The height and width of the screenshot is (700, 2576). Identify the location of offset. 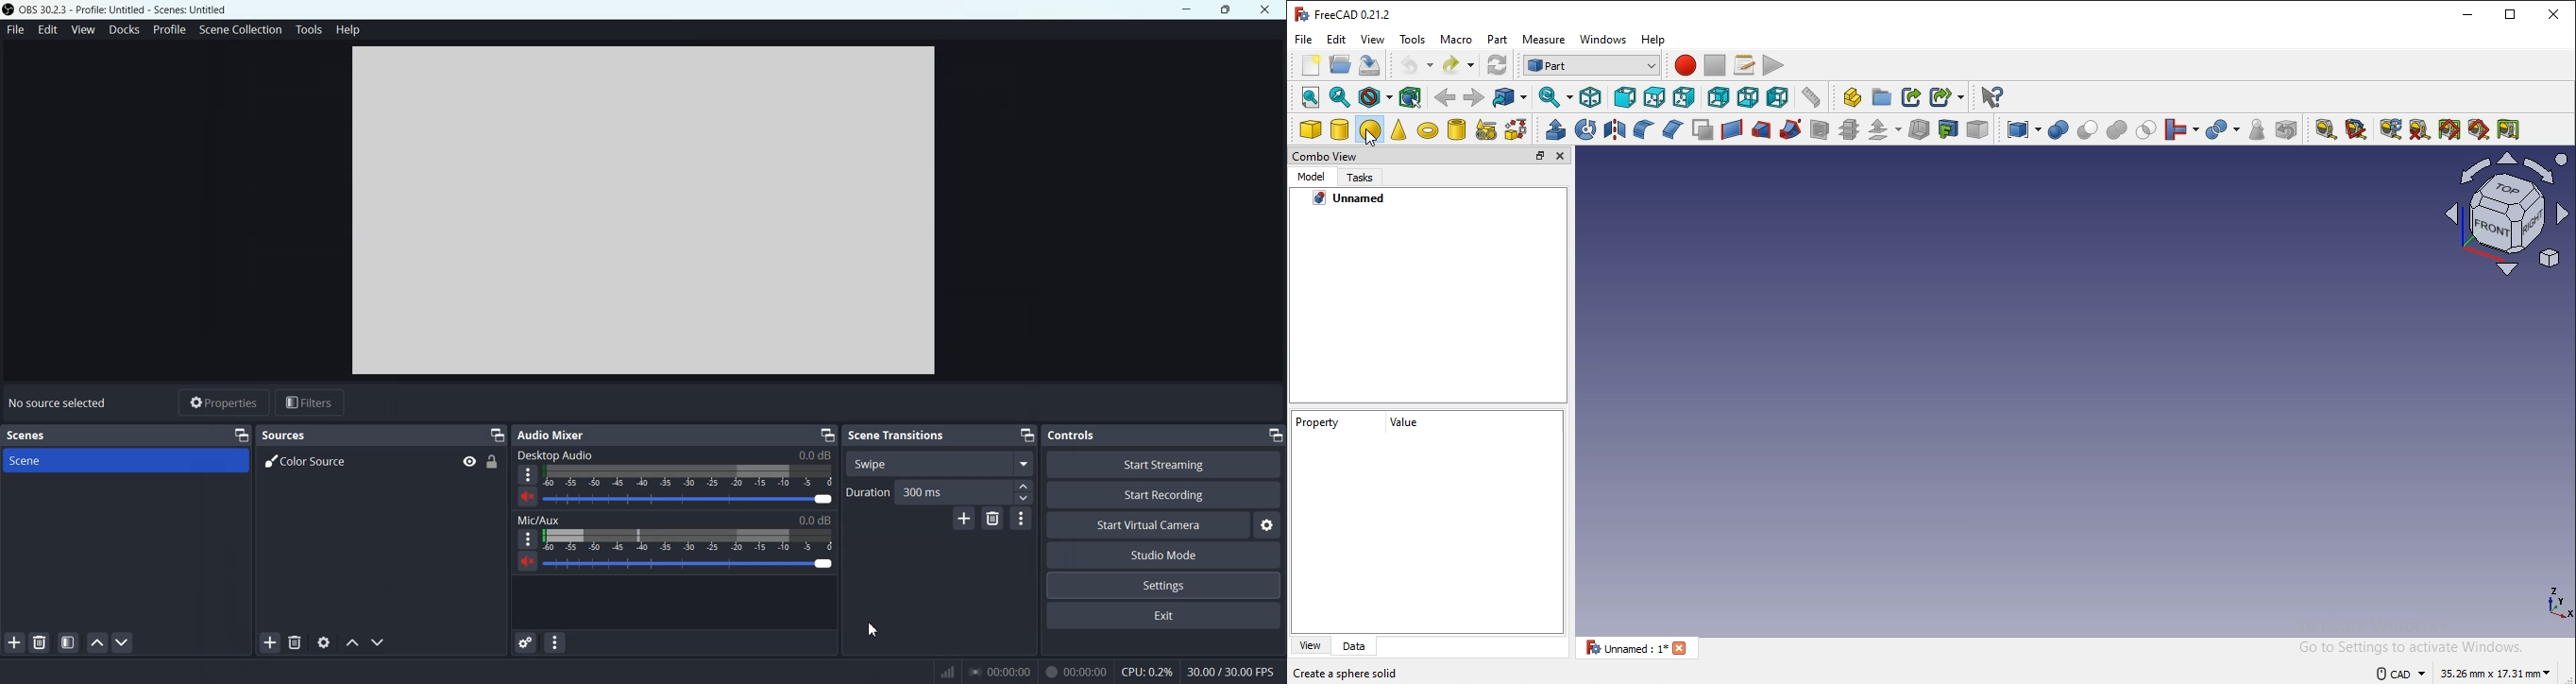
(1881, 130).